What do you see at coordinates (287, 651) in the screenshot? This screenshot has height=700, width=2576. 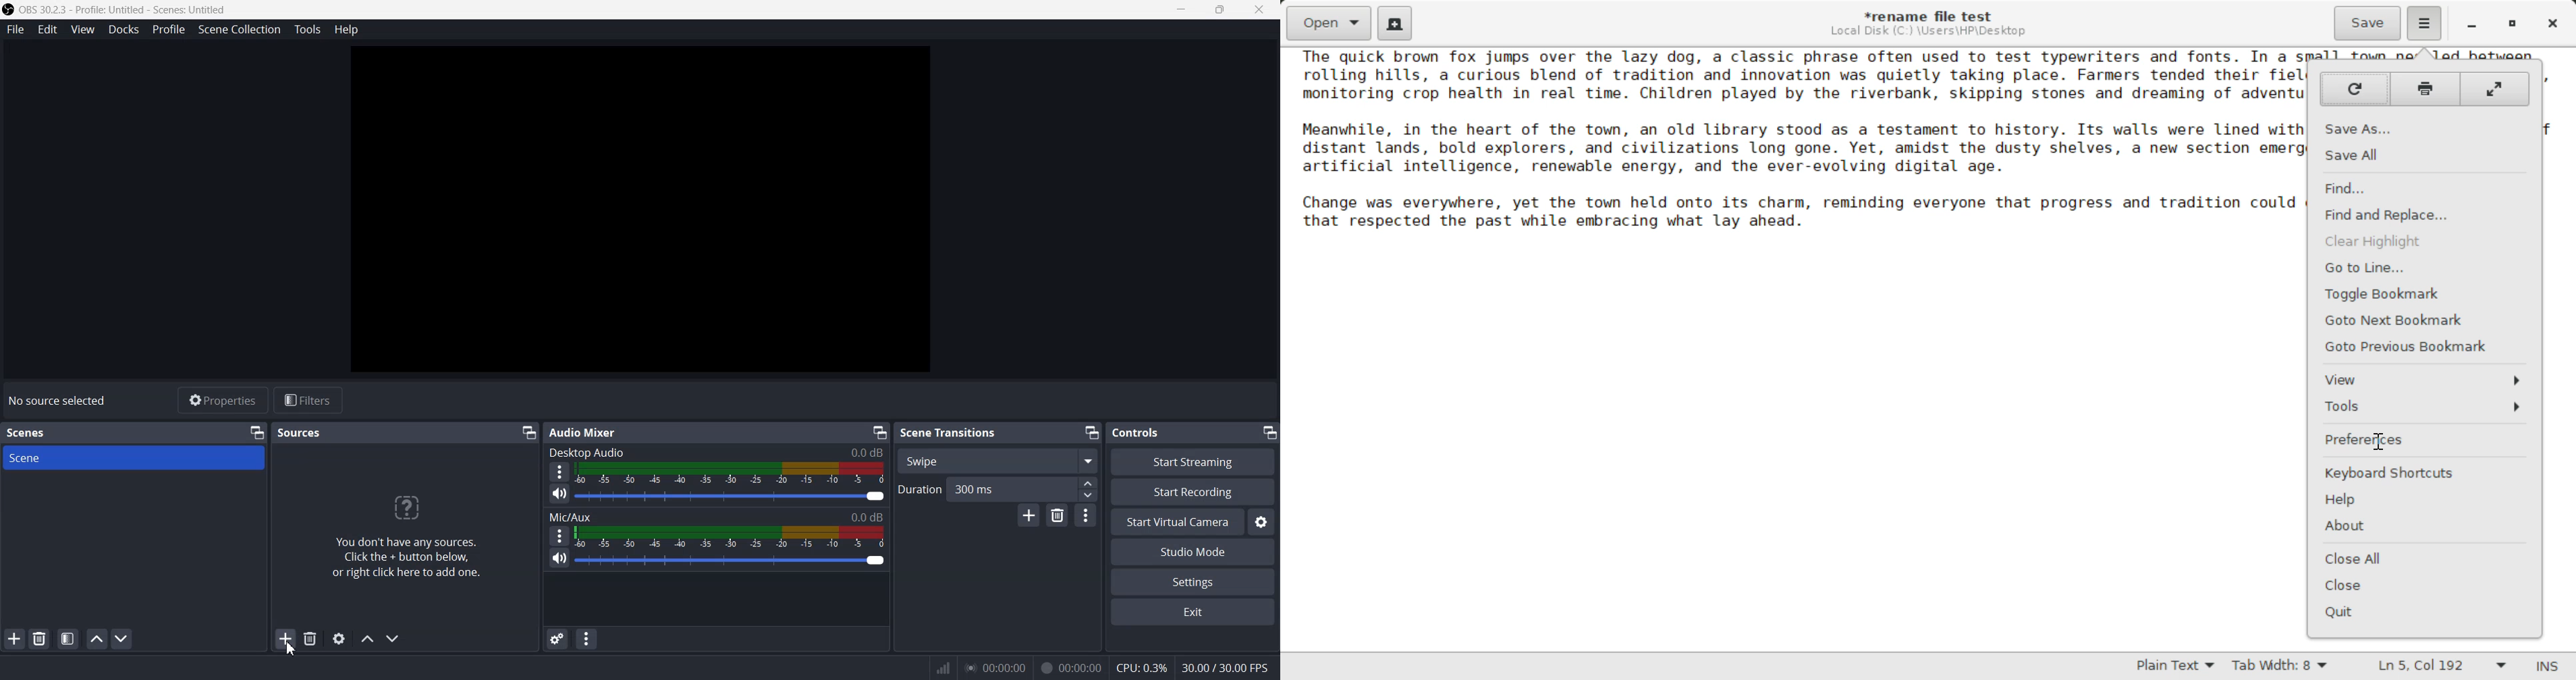 I see `Cursor` at bounding box center [287, 651].